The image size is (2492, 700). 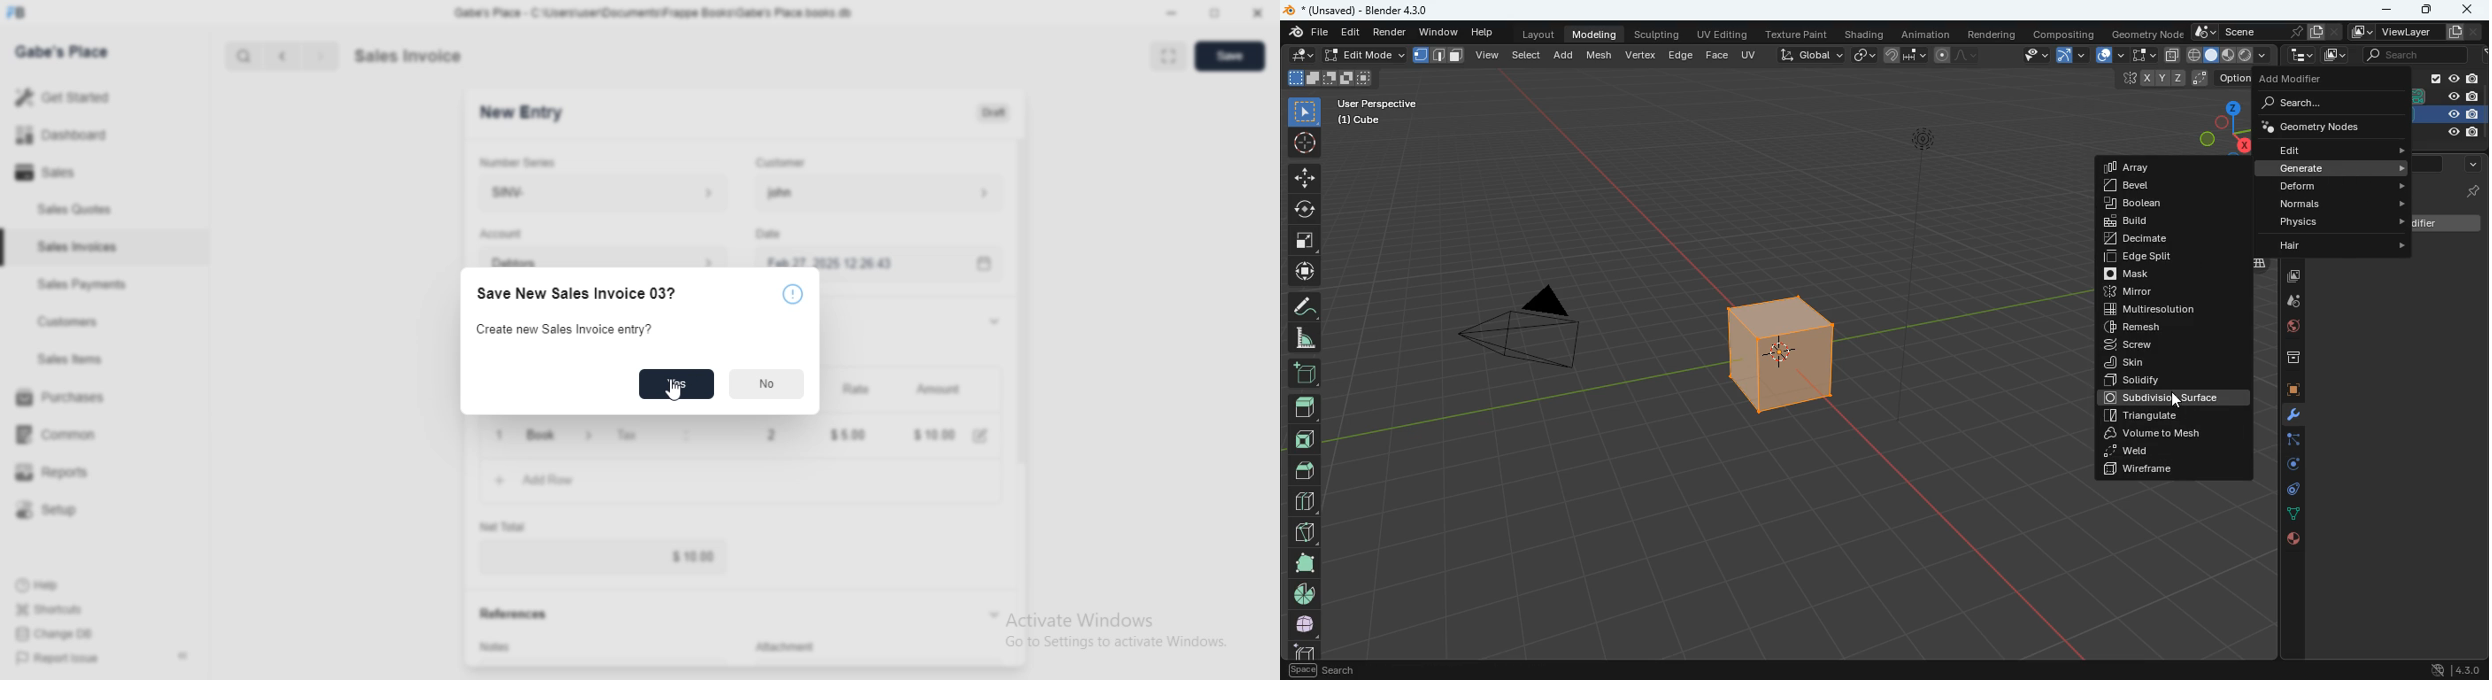 What do you see at coordinates (2454, 134) in the screenshot?
I see `light` at bounding box center [2454, 134].